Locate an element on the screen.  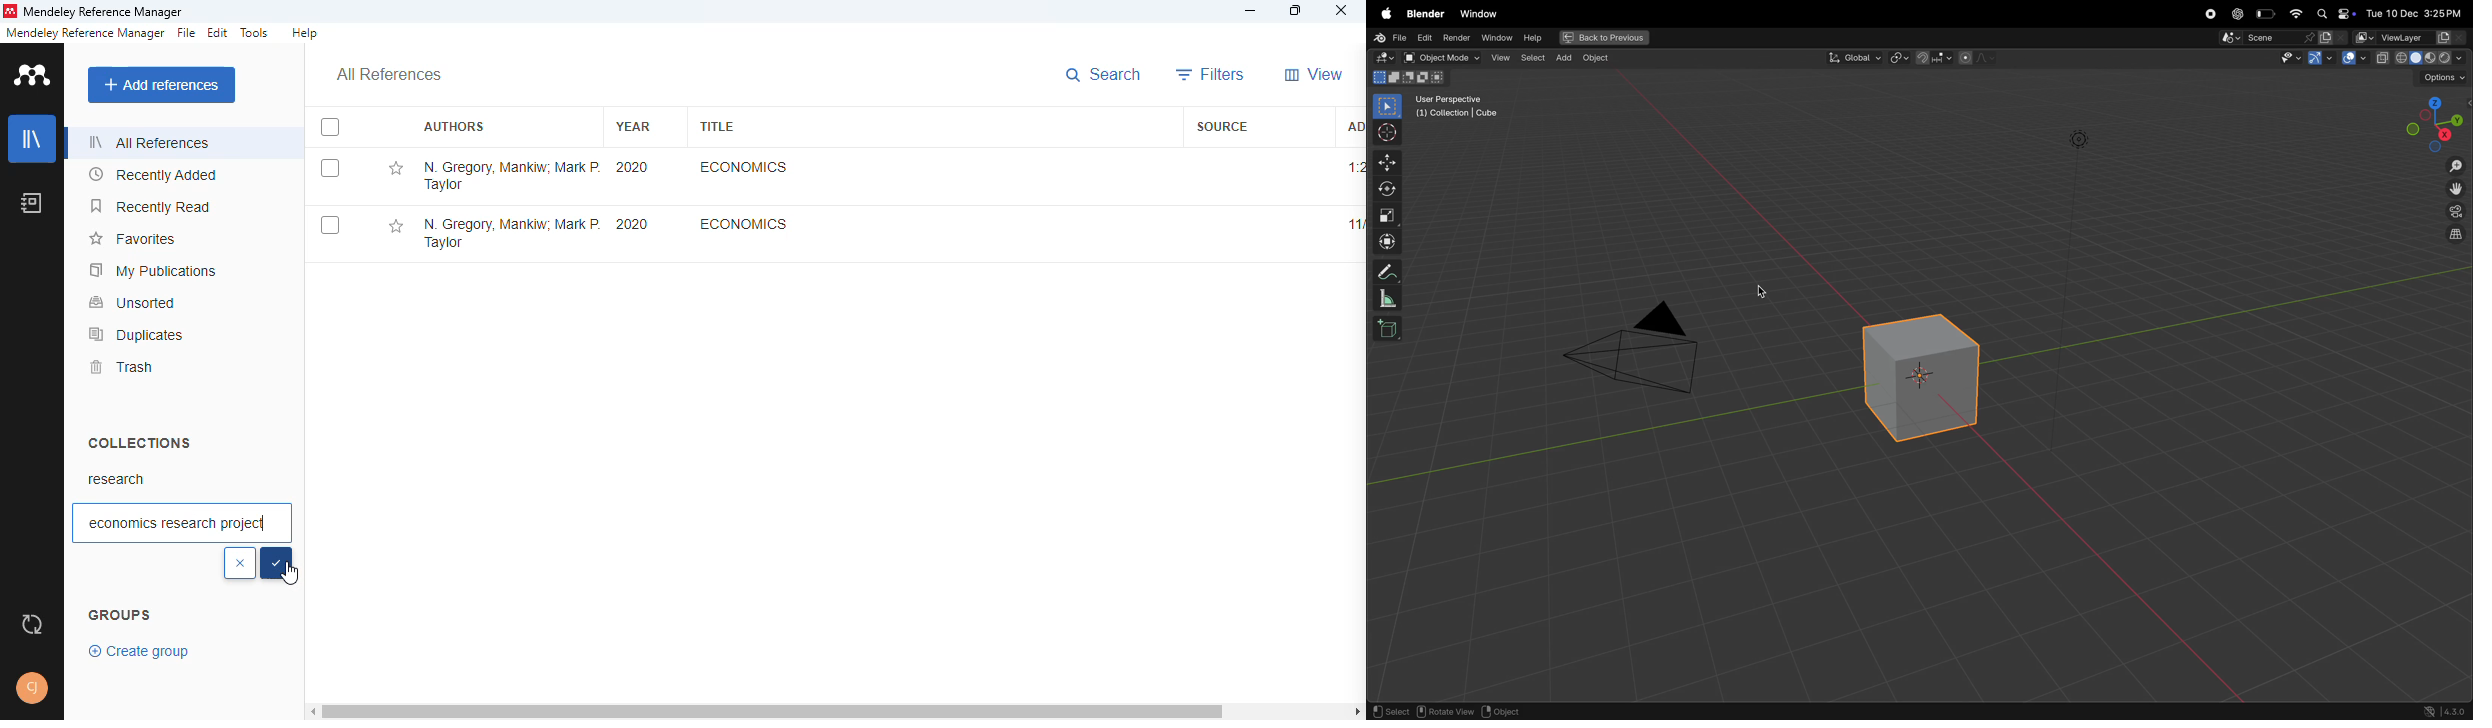
Scene is located at coordinates (2284, 38).